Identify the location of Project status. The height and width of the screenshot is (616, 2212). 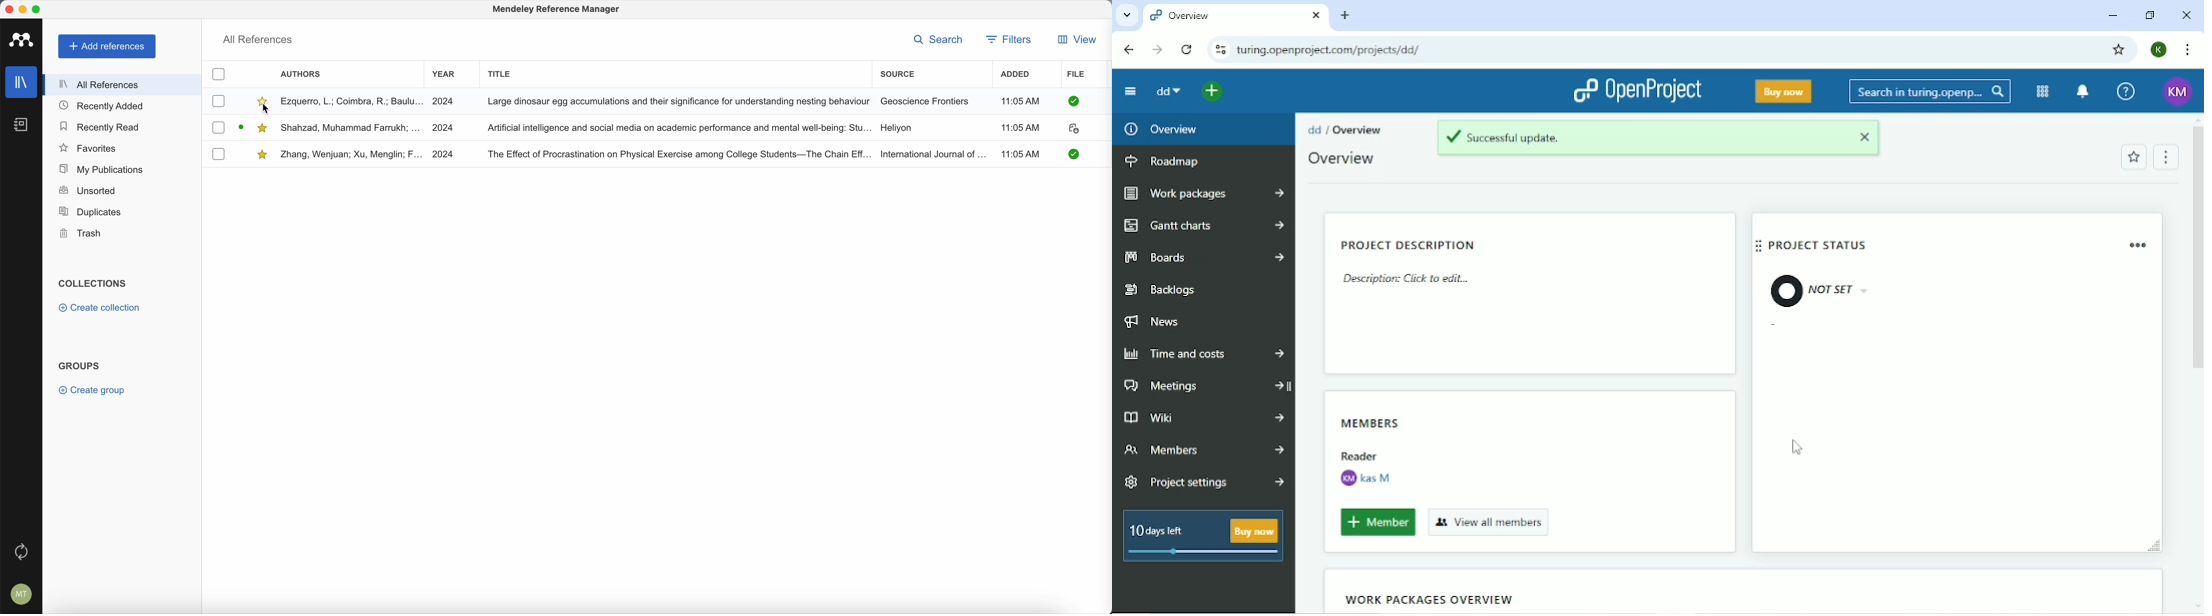
(1820, 246).